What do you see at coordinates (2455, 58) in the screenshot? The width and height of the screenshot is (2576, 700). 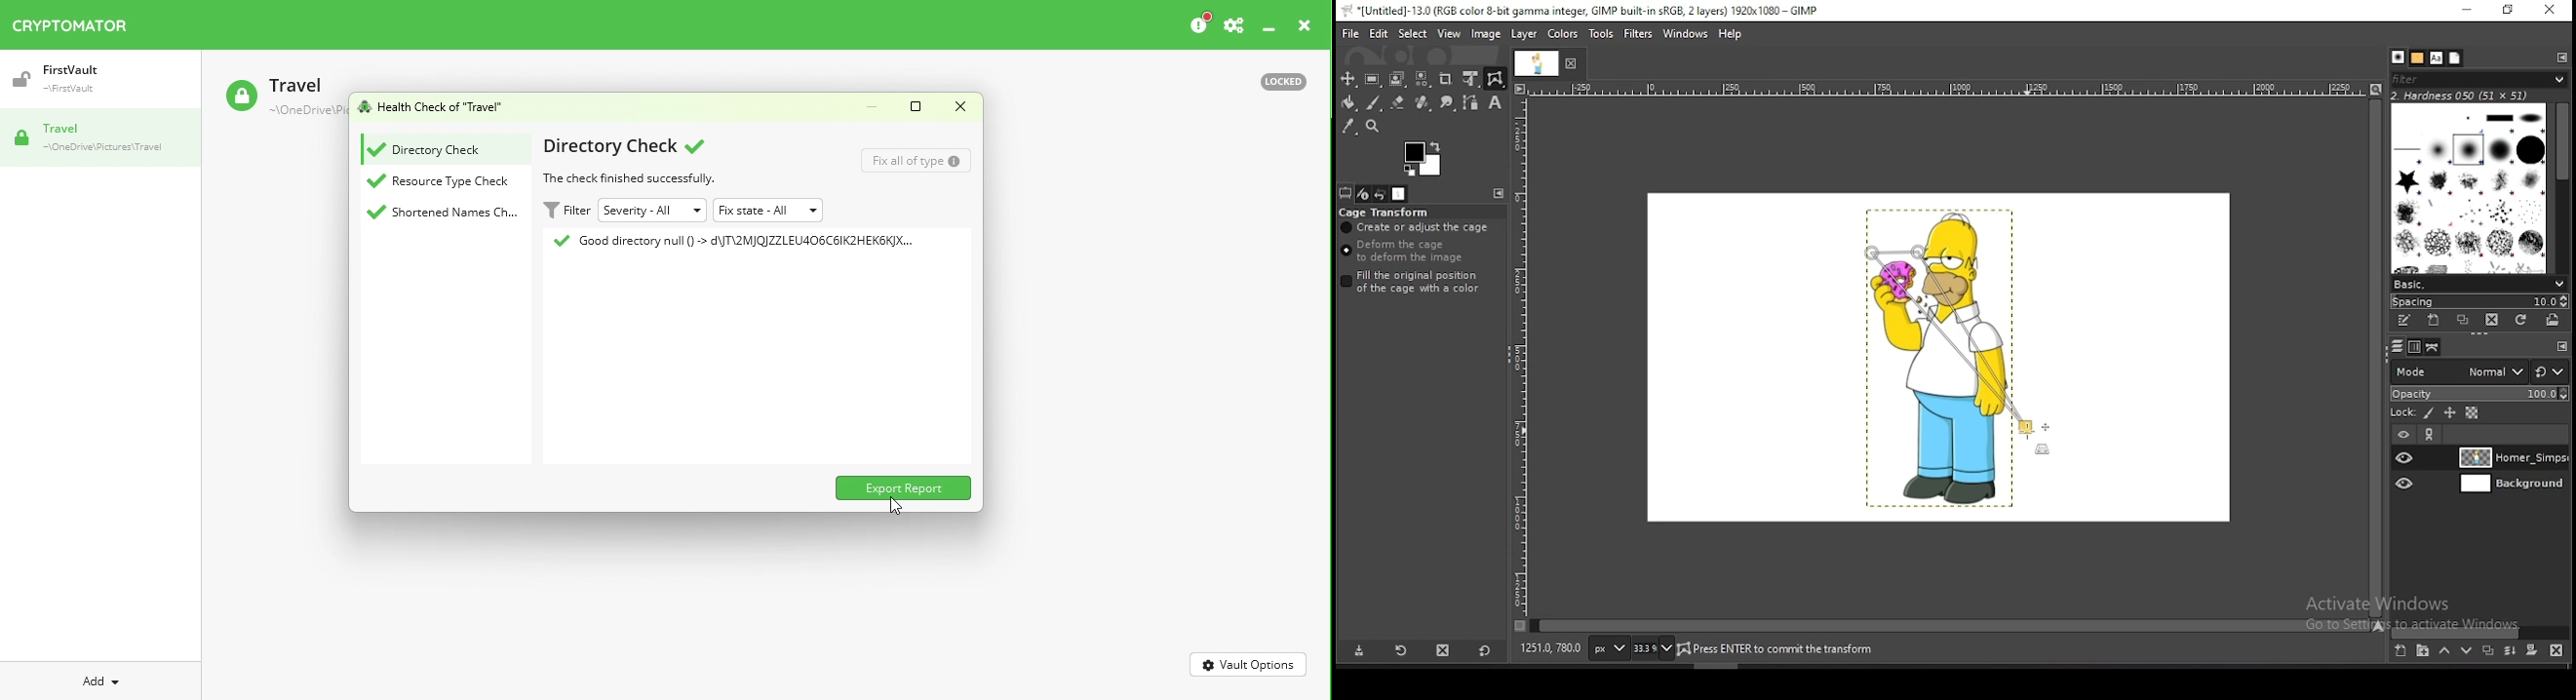 I see `document history` at bounding box center [2455, 58].